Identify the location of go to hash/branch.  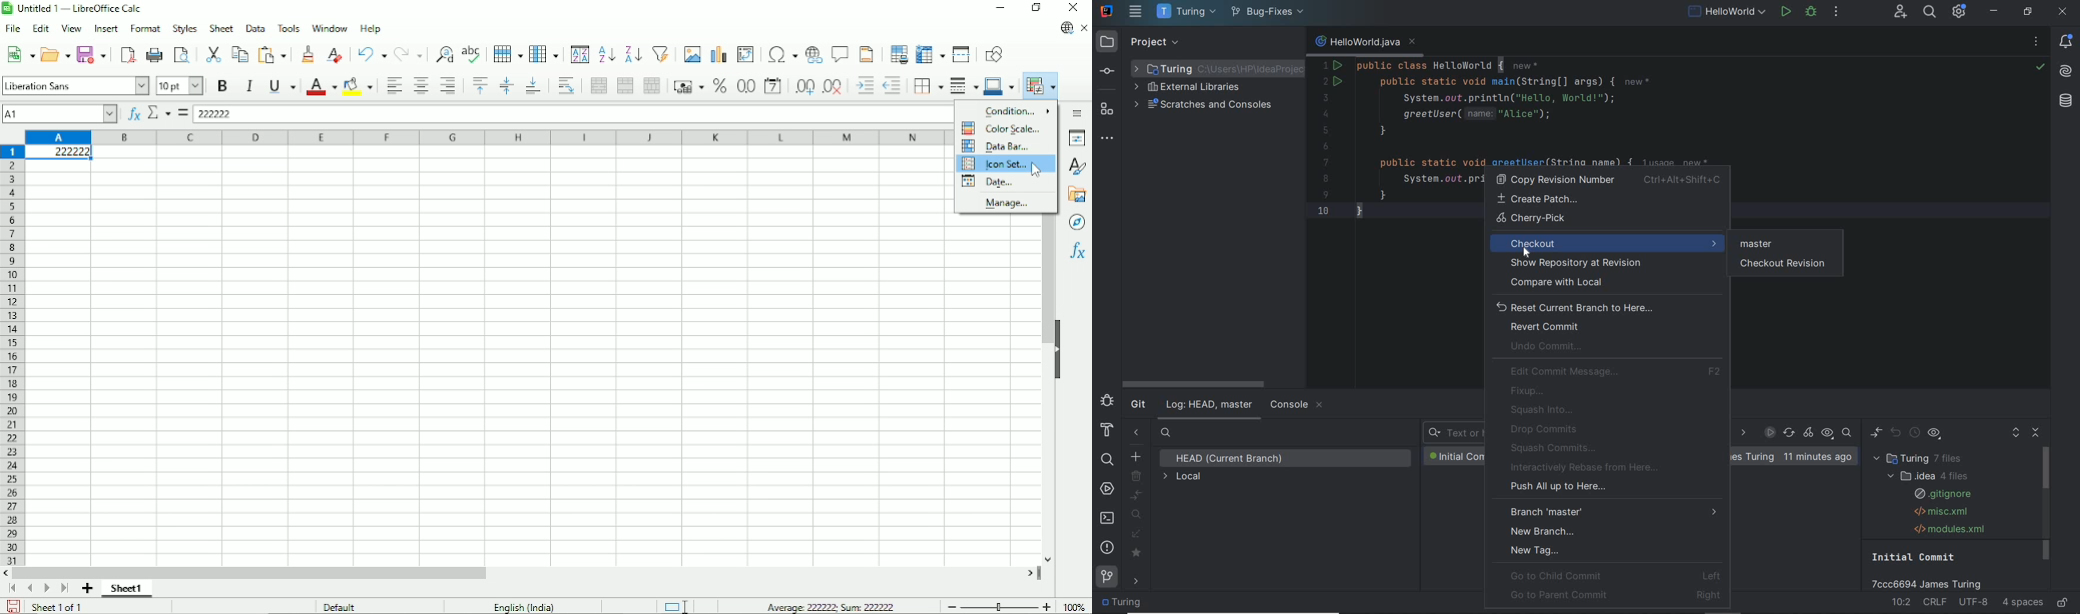
(1847, 433).